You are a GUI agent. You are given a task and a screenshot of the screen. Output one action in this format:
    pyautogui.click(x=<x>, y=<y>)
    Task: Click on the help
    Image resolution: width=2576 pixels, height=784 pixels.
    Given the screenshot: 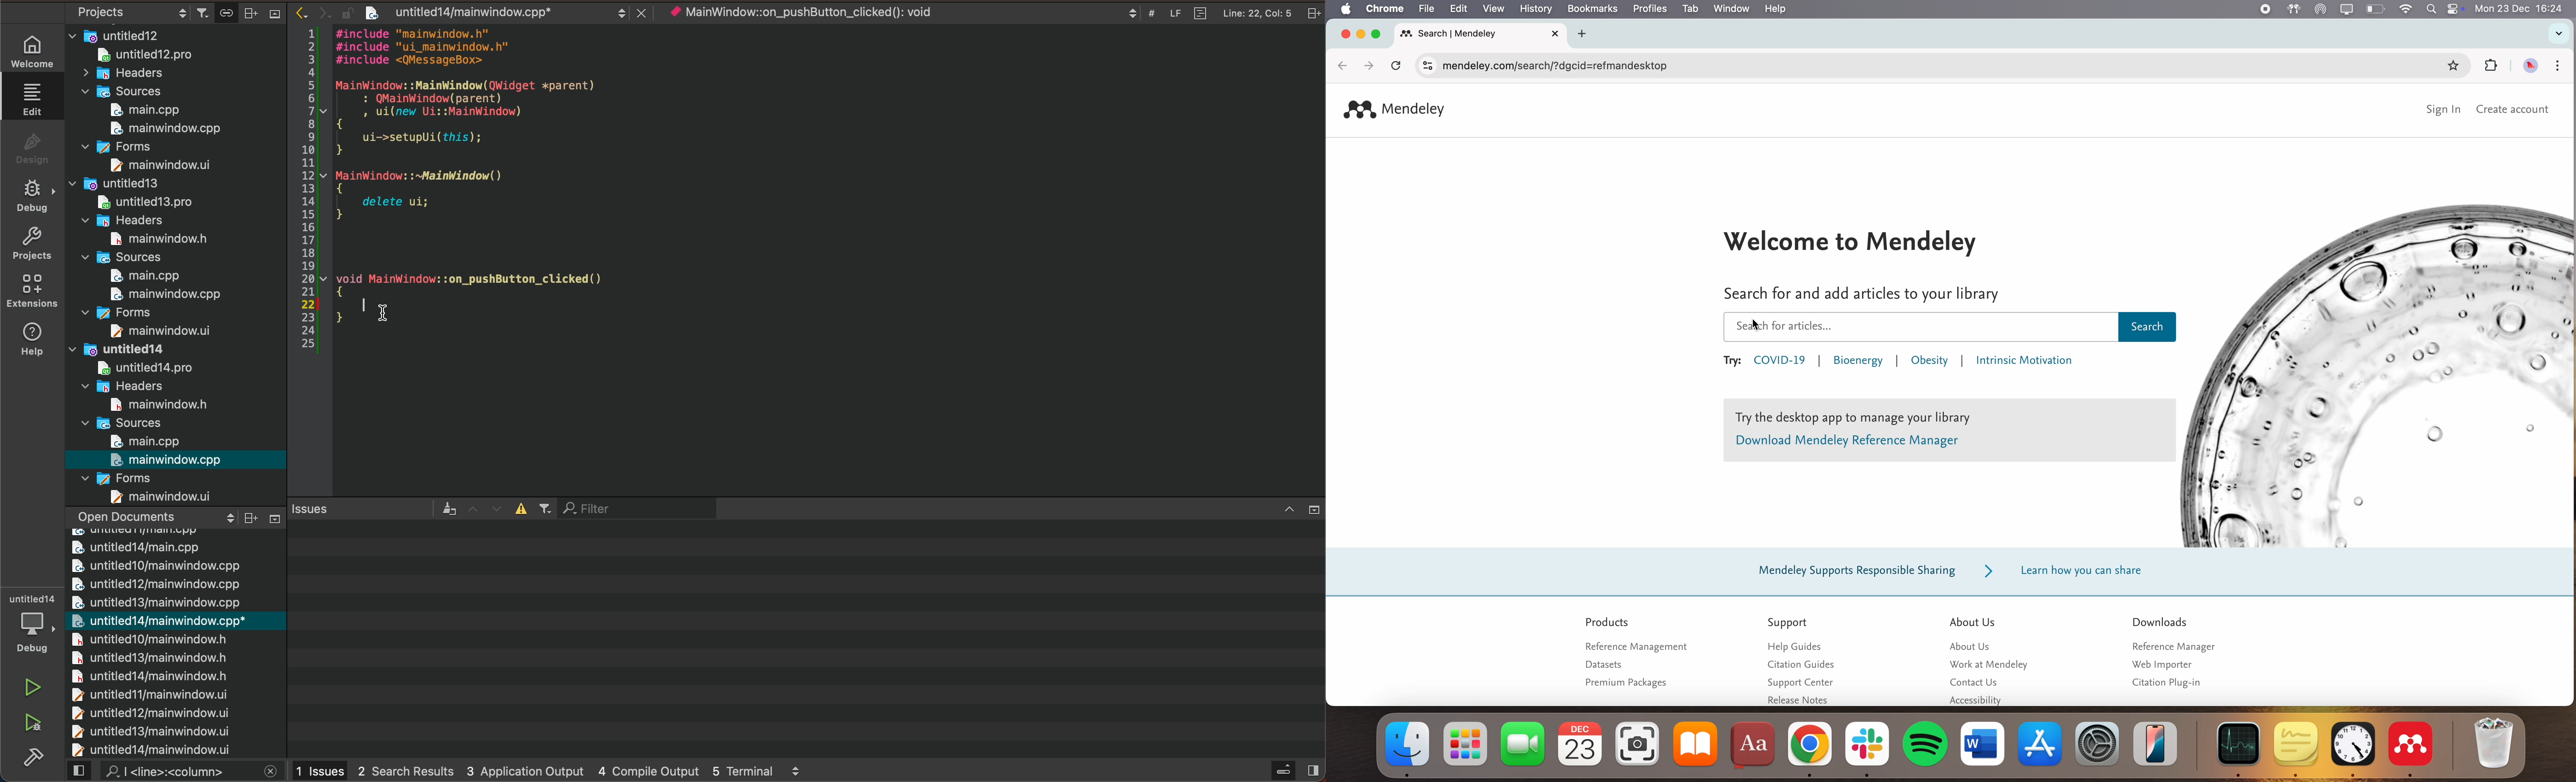 What is the action you would take?
    pyautogui.click(x=31, y=339)
    